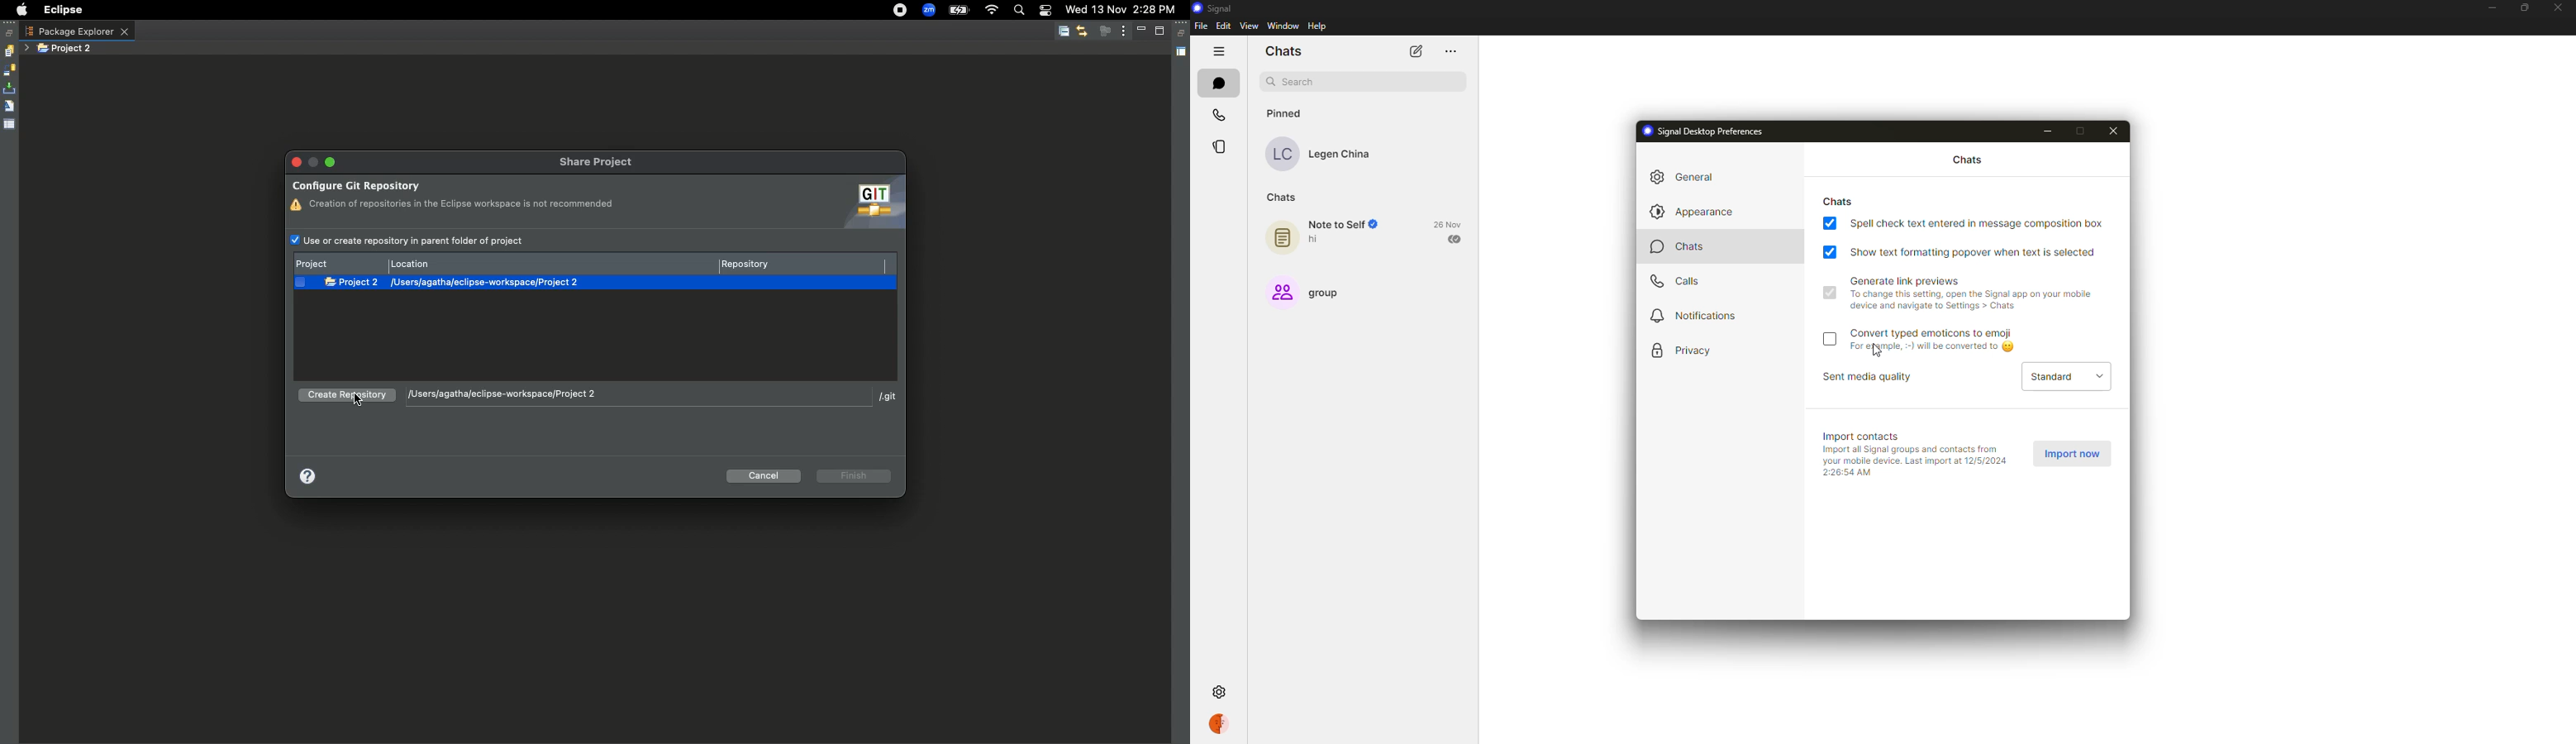 Image resolution: width=2576 pixels, height=756 pixels. I want to click on import contacts, so click(1864, 436).